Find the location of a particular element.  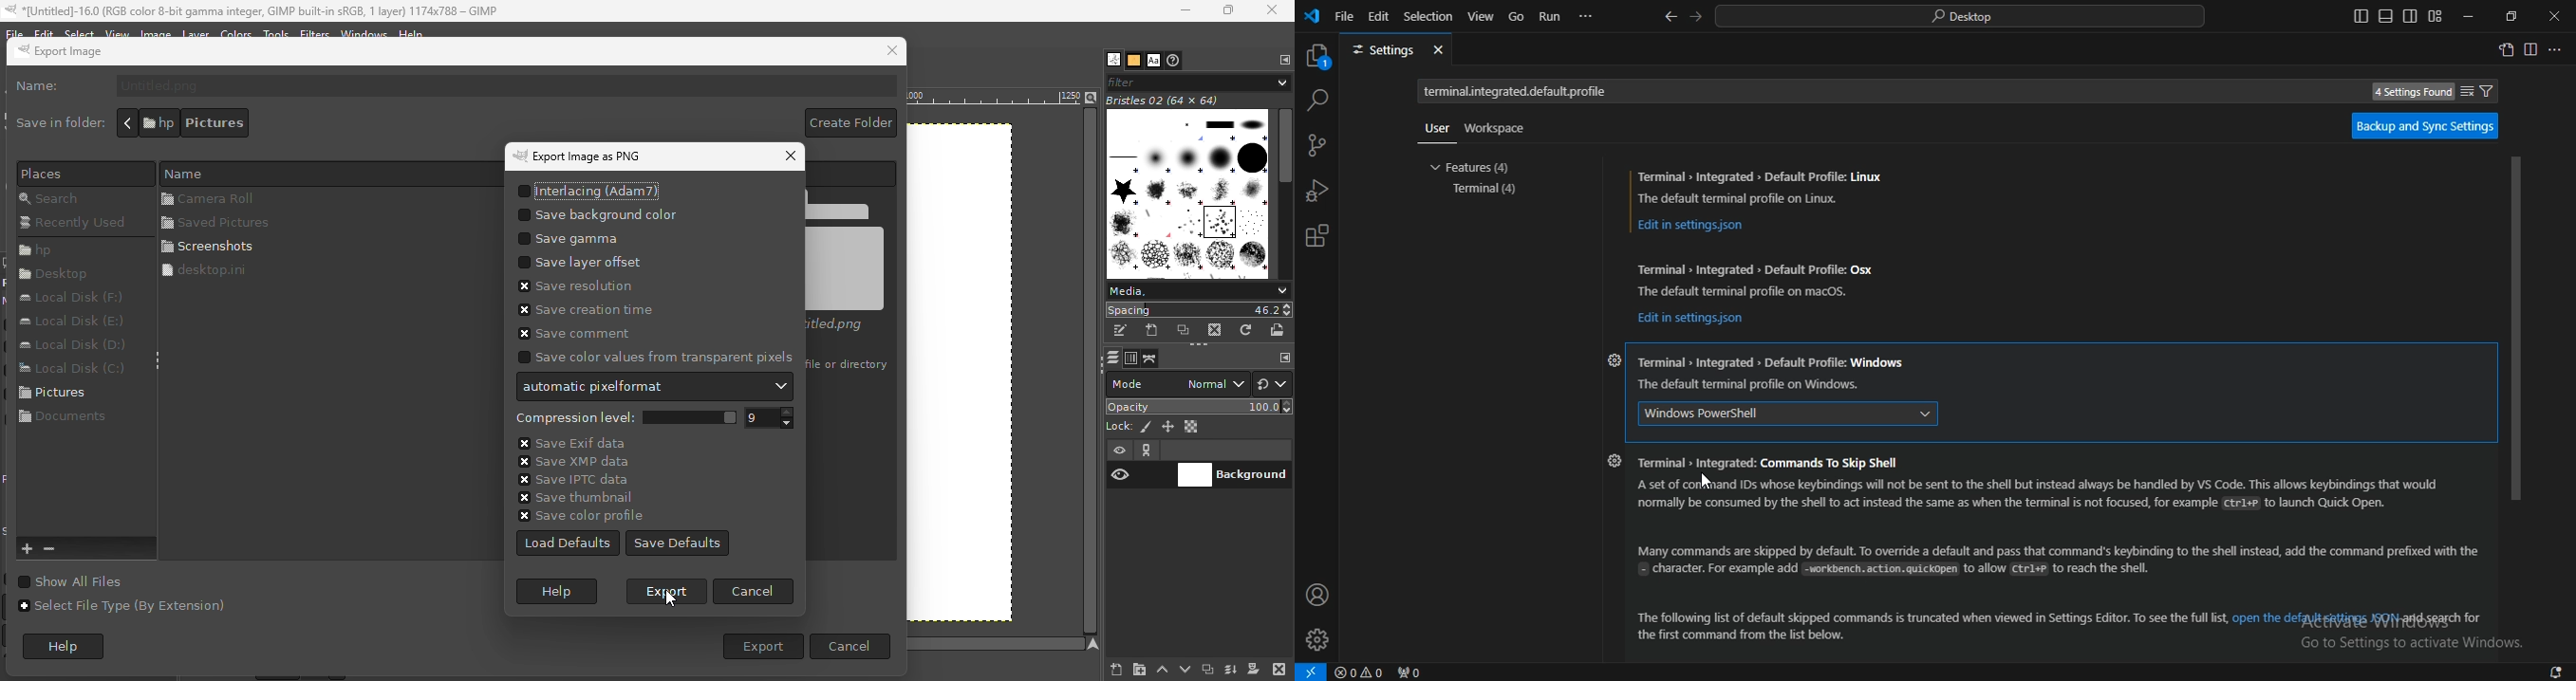

notifications is located at coordinates (2558, 673).